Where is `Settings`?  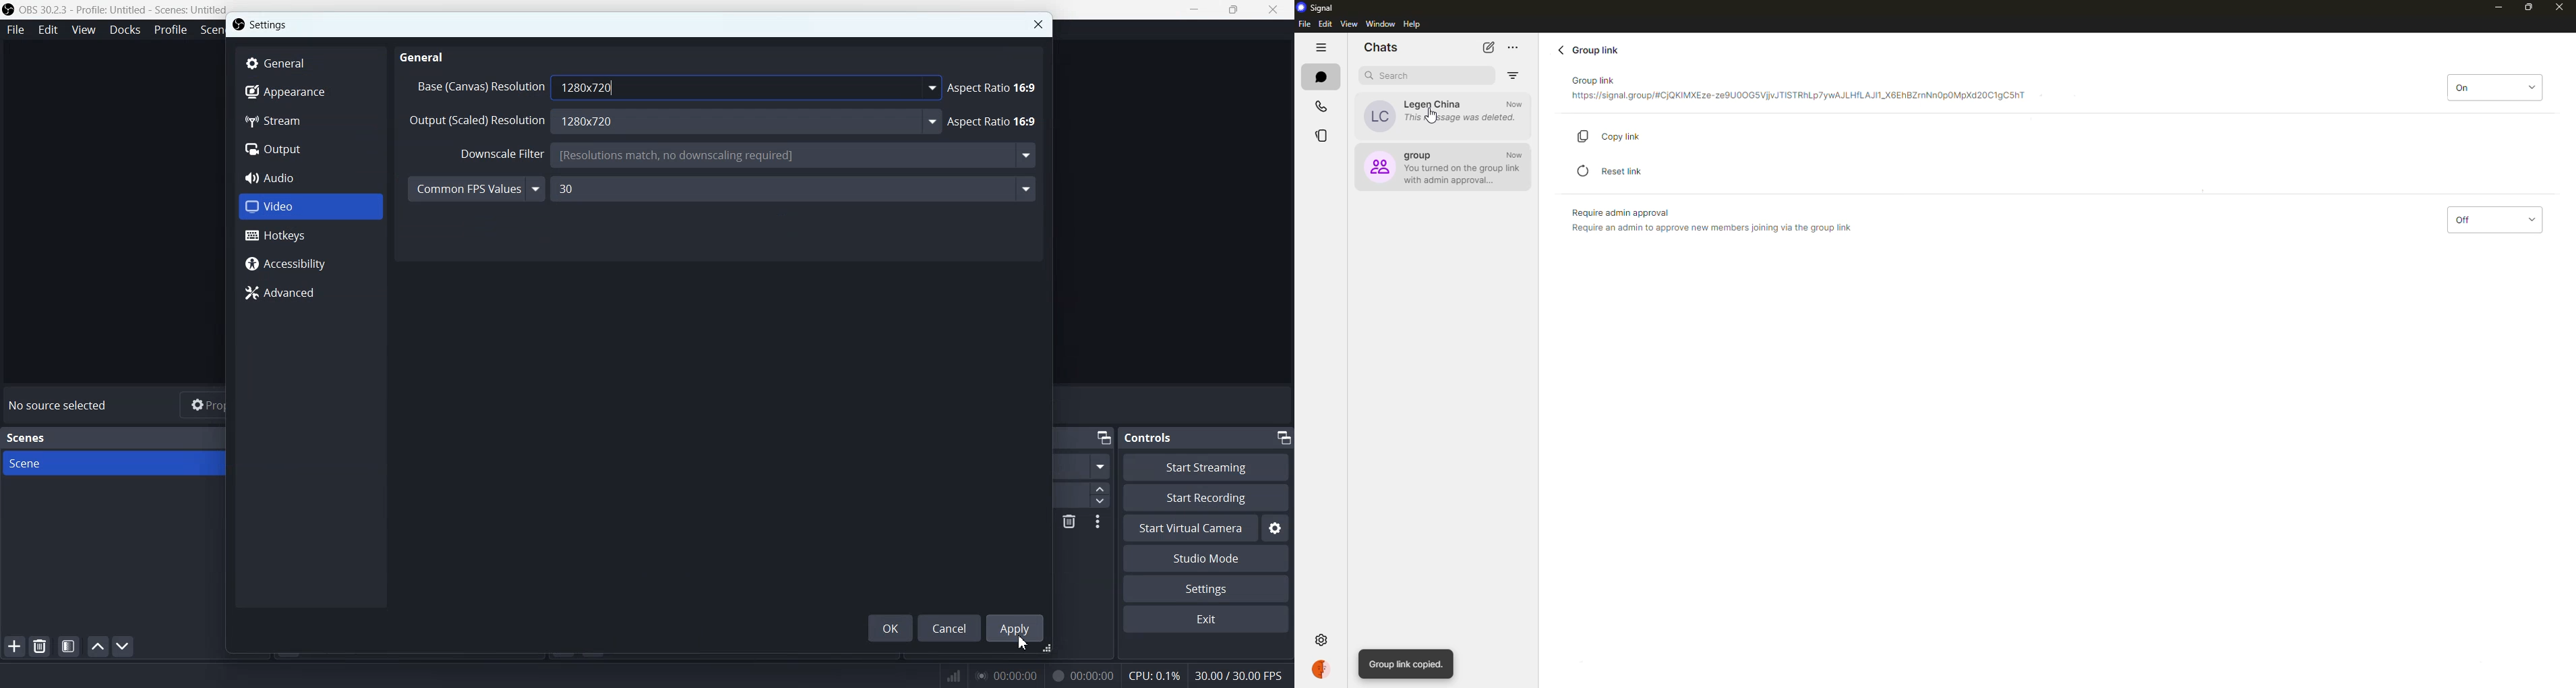 Settings is located at coordinates (262, 24).